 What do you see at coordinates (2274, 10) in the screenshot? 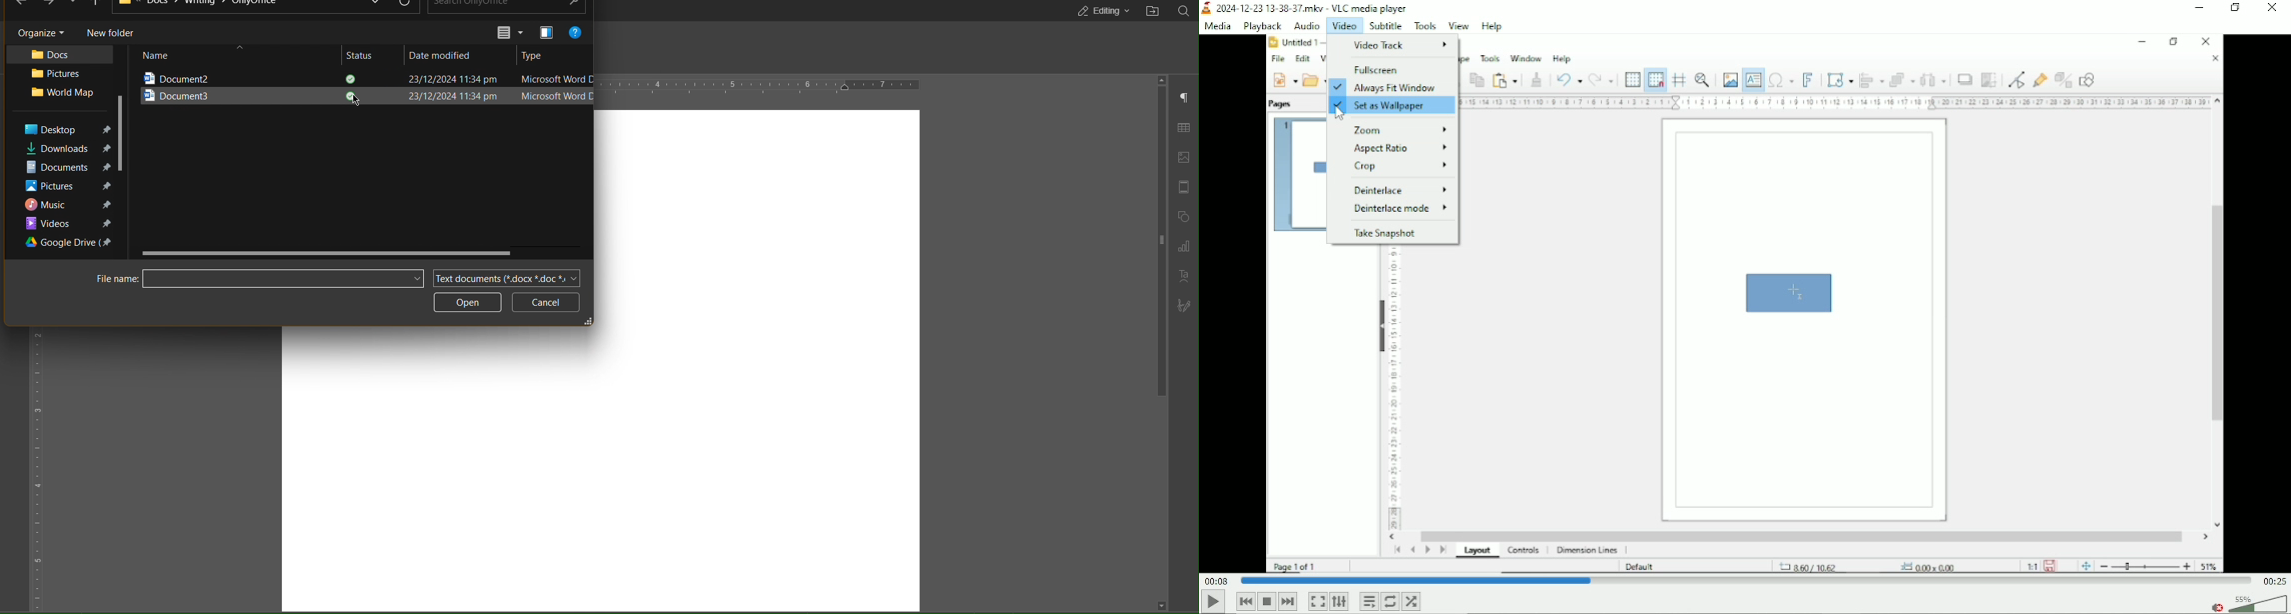
I see `Close` at bounding box center [2274, 10].